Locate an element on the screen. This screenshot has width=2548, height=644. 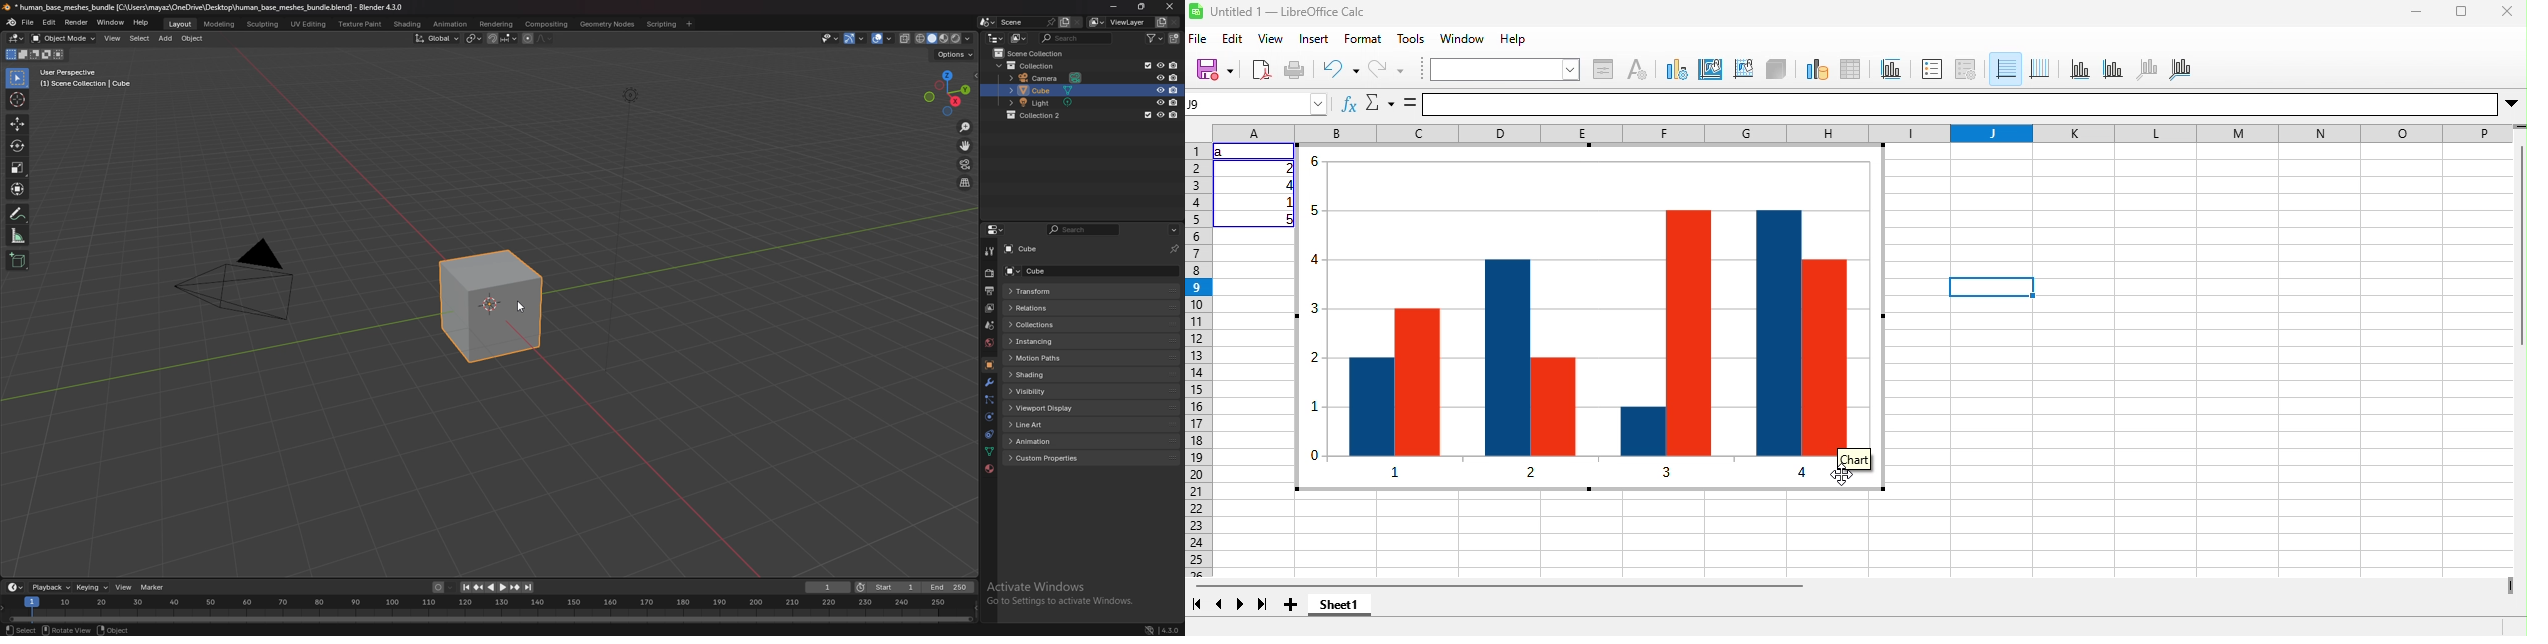
first sheet is located at coordinates (1198, 605).